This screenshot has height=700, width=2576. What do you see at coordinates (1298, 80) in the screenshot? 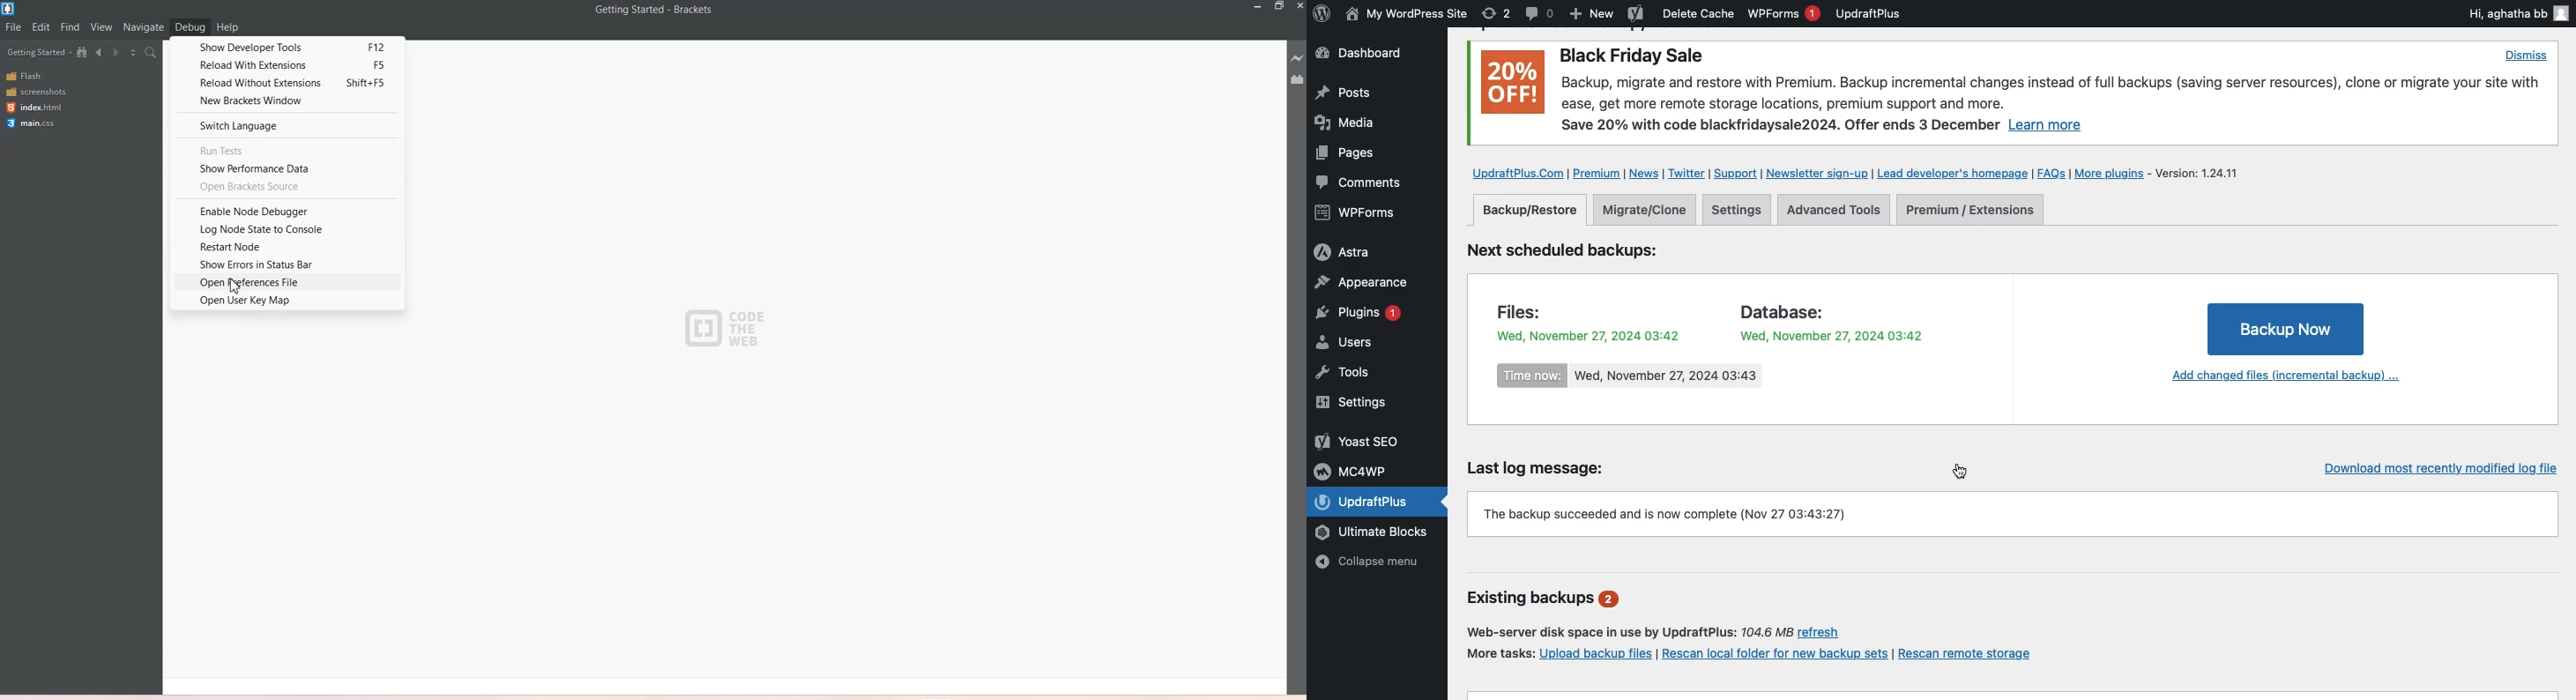
I see `Extension Manager` at bounding box center [1298, 80].